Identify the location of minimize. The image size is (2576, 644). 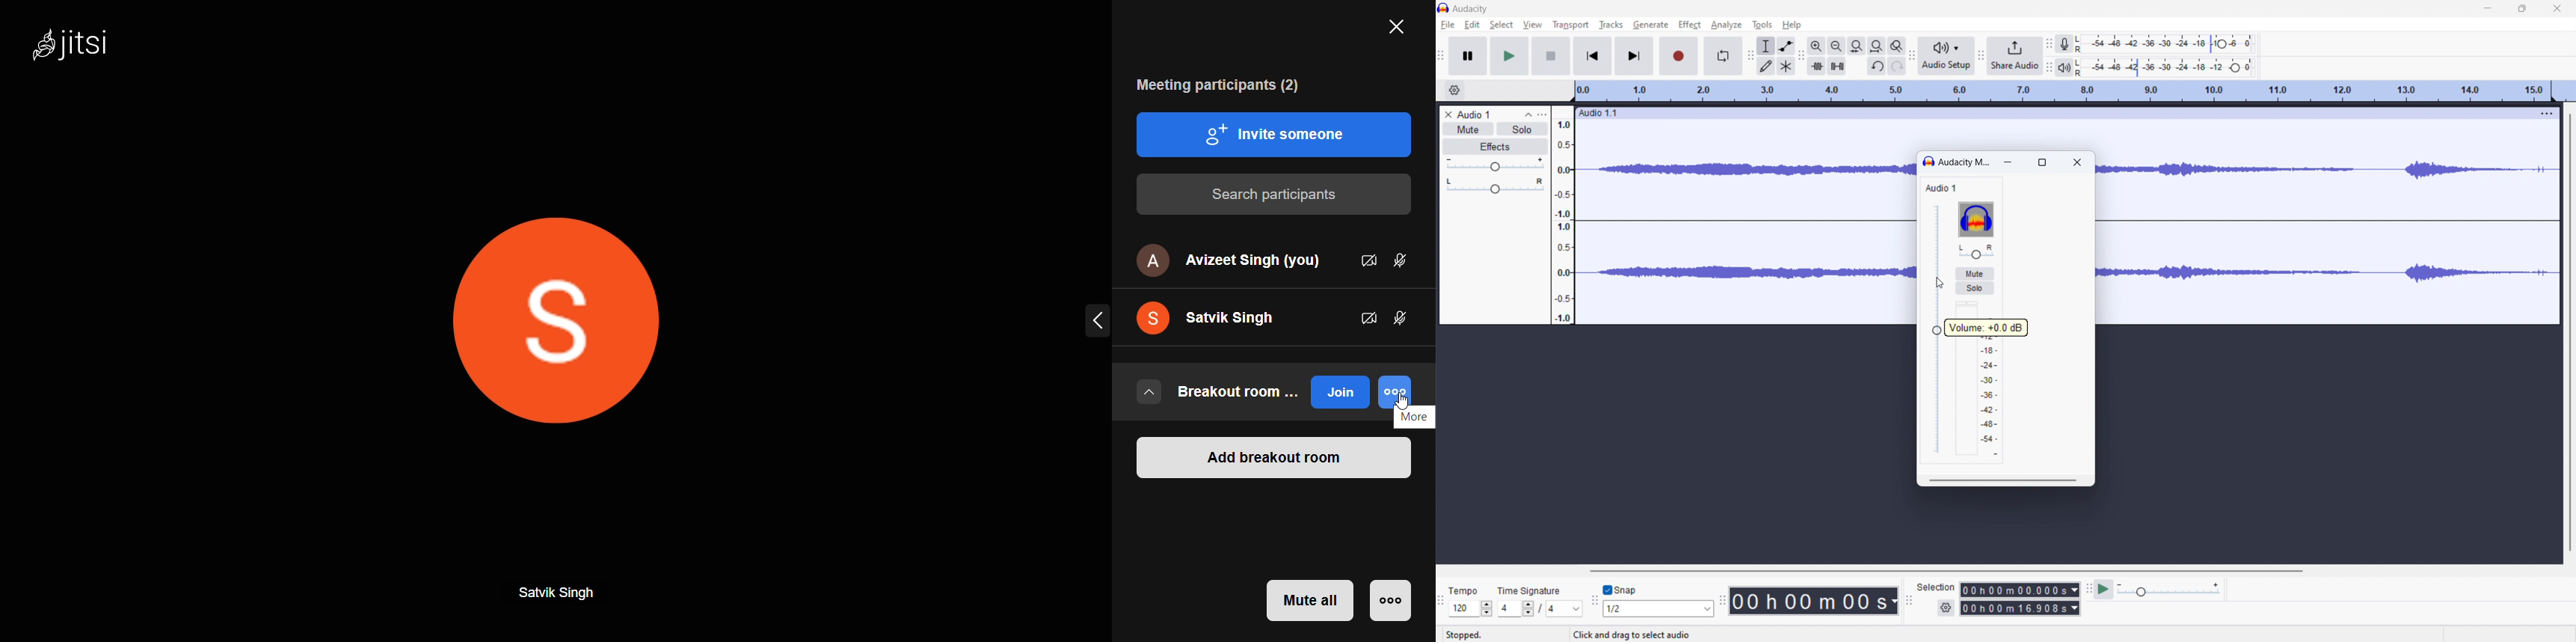
(2490, 8).